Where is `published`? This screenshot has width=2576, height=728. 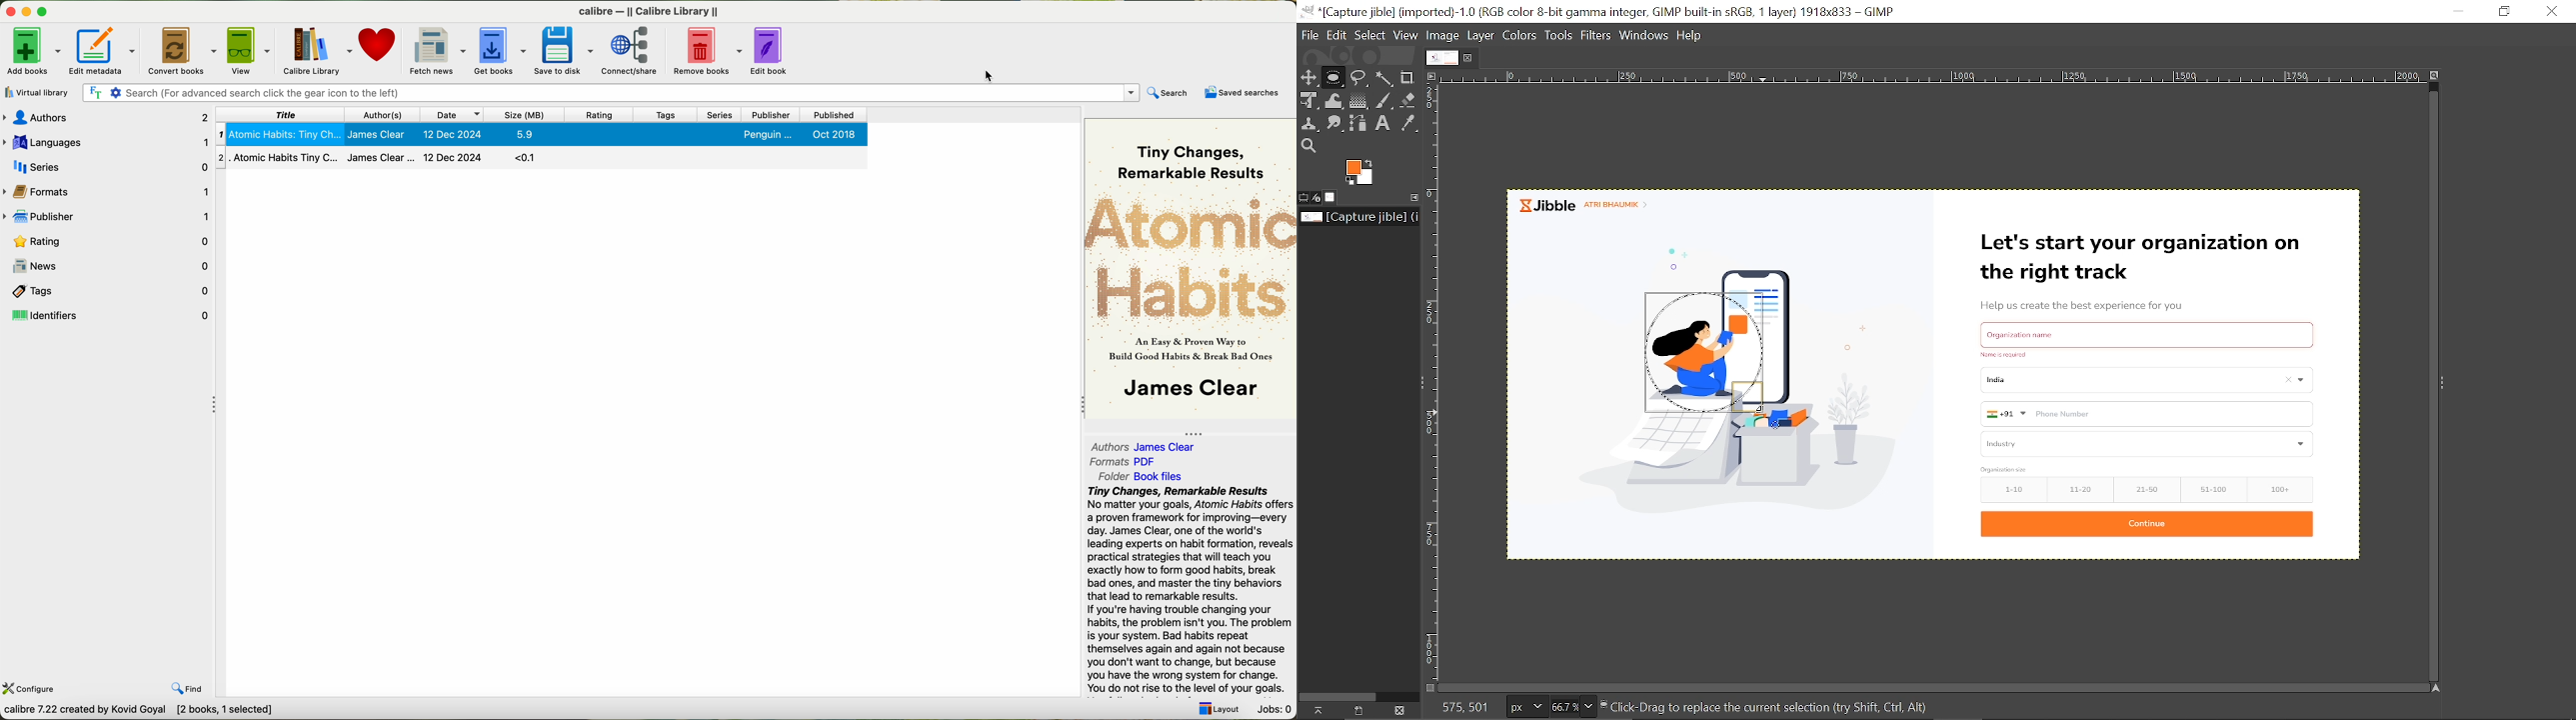
published is located at coordinates (829, 113).